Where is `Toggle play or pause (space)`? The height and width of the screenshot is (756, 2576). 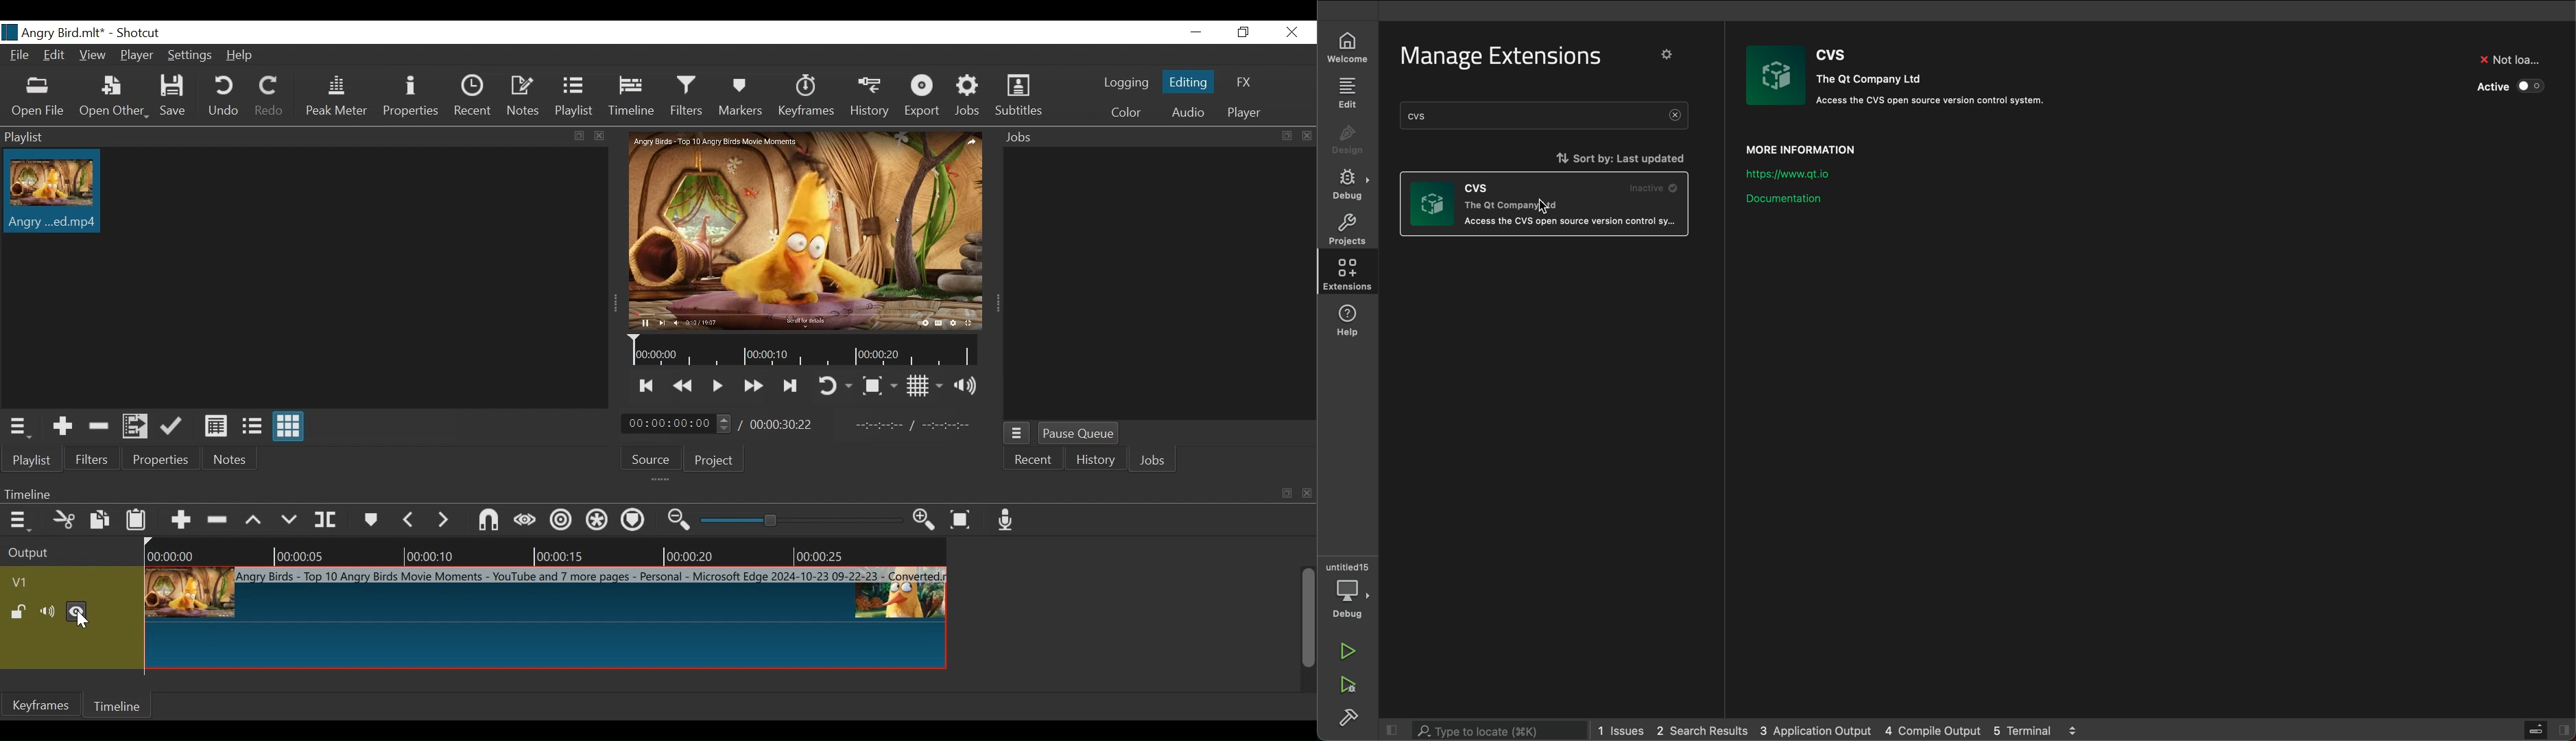 Toggle play or pause (space) is located at coordinates (717, 386).